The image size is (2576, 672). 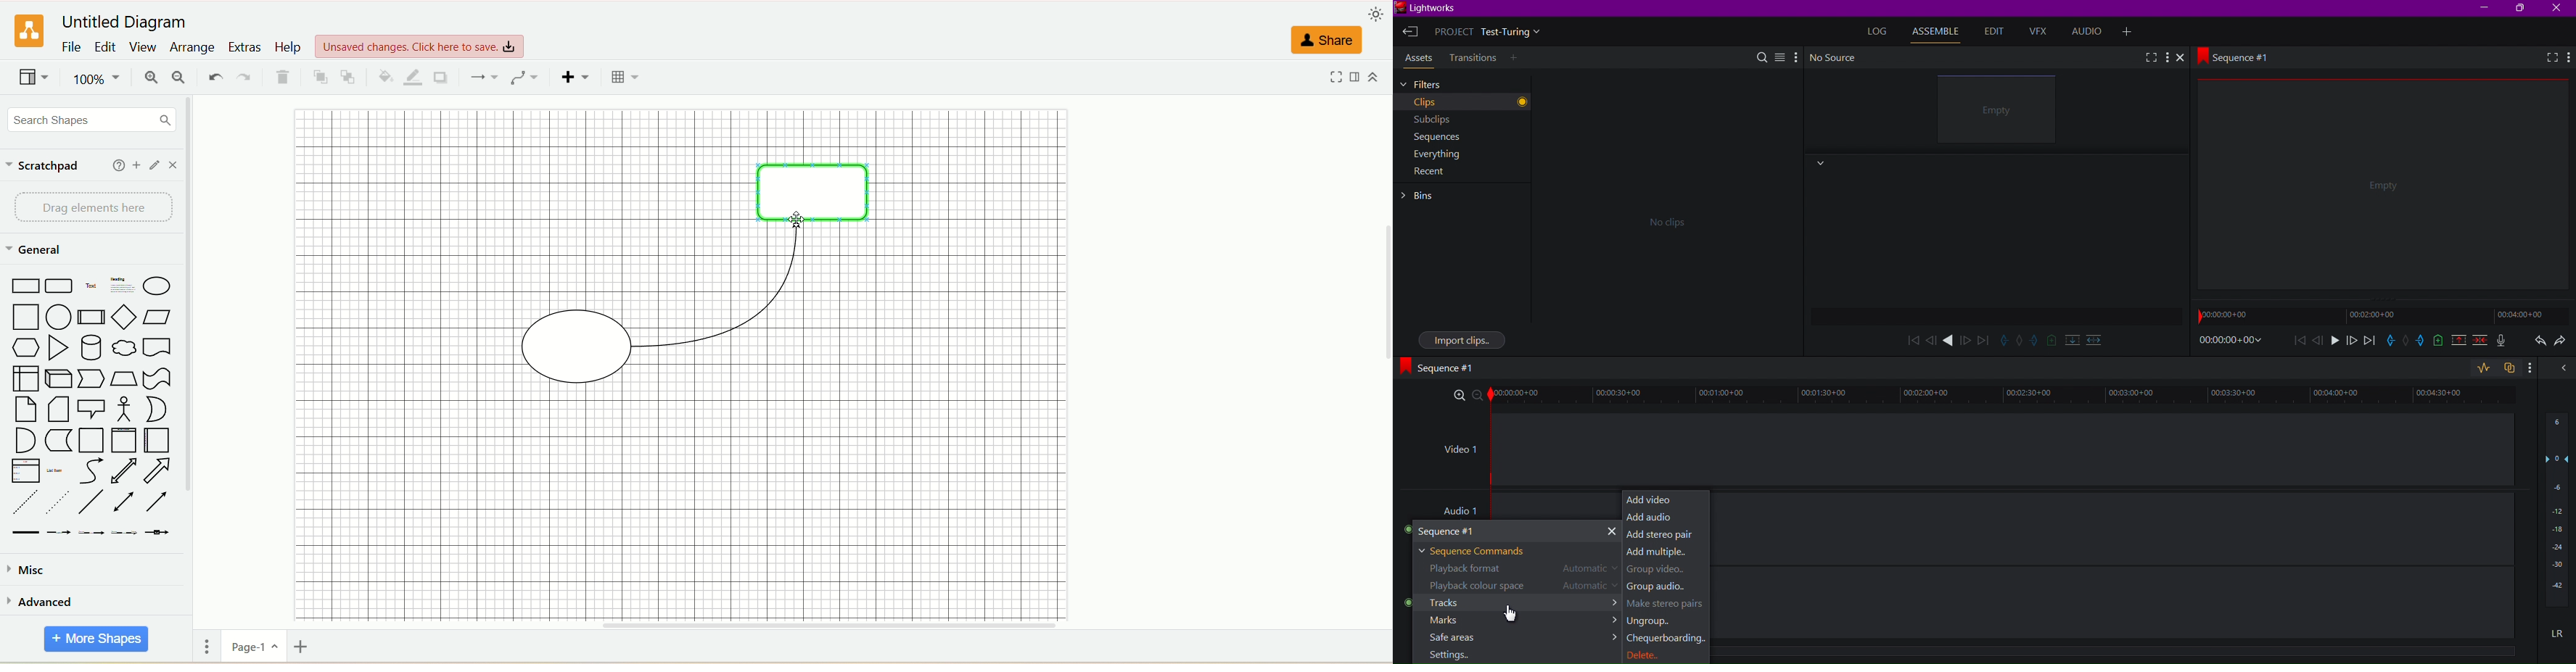 I want to click on Add , so click(x=2131, y=30).